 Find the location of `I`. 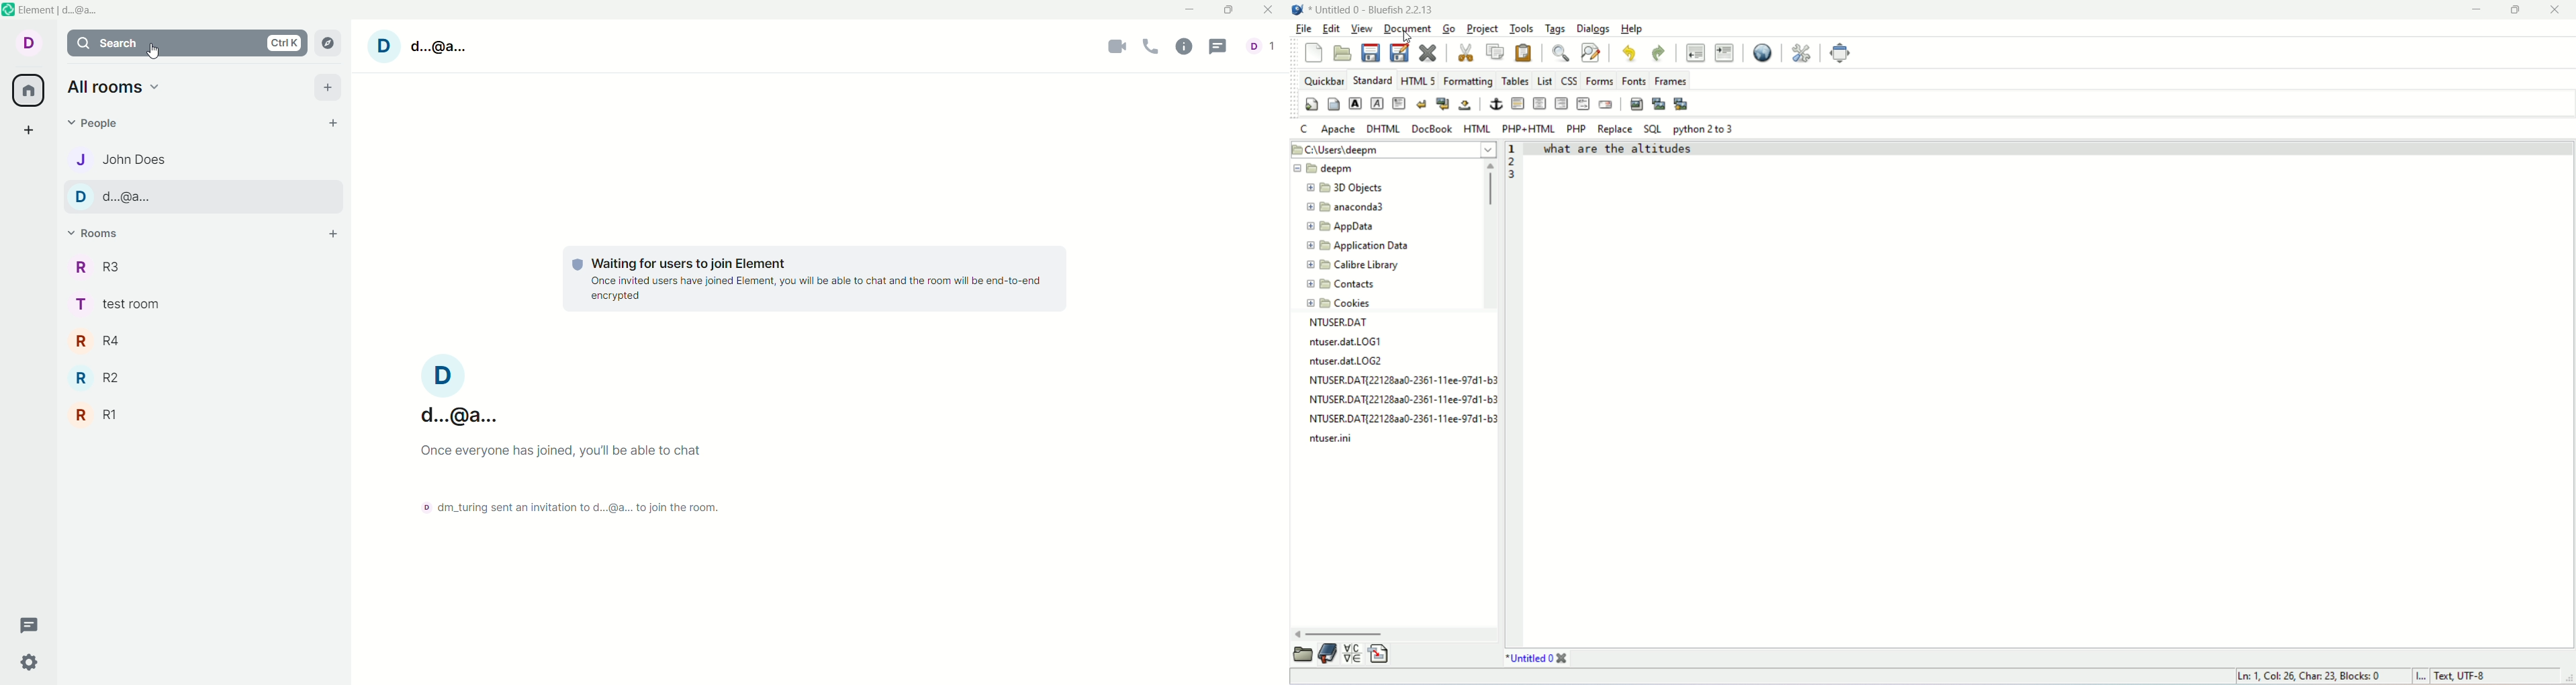

I is located at coordinates (2424, 676).